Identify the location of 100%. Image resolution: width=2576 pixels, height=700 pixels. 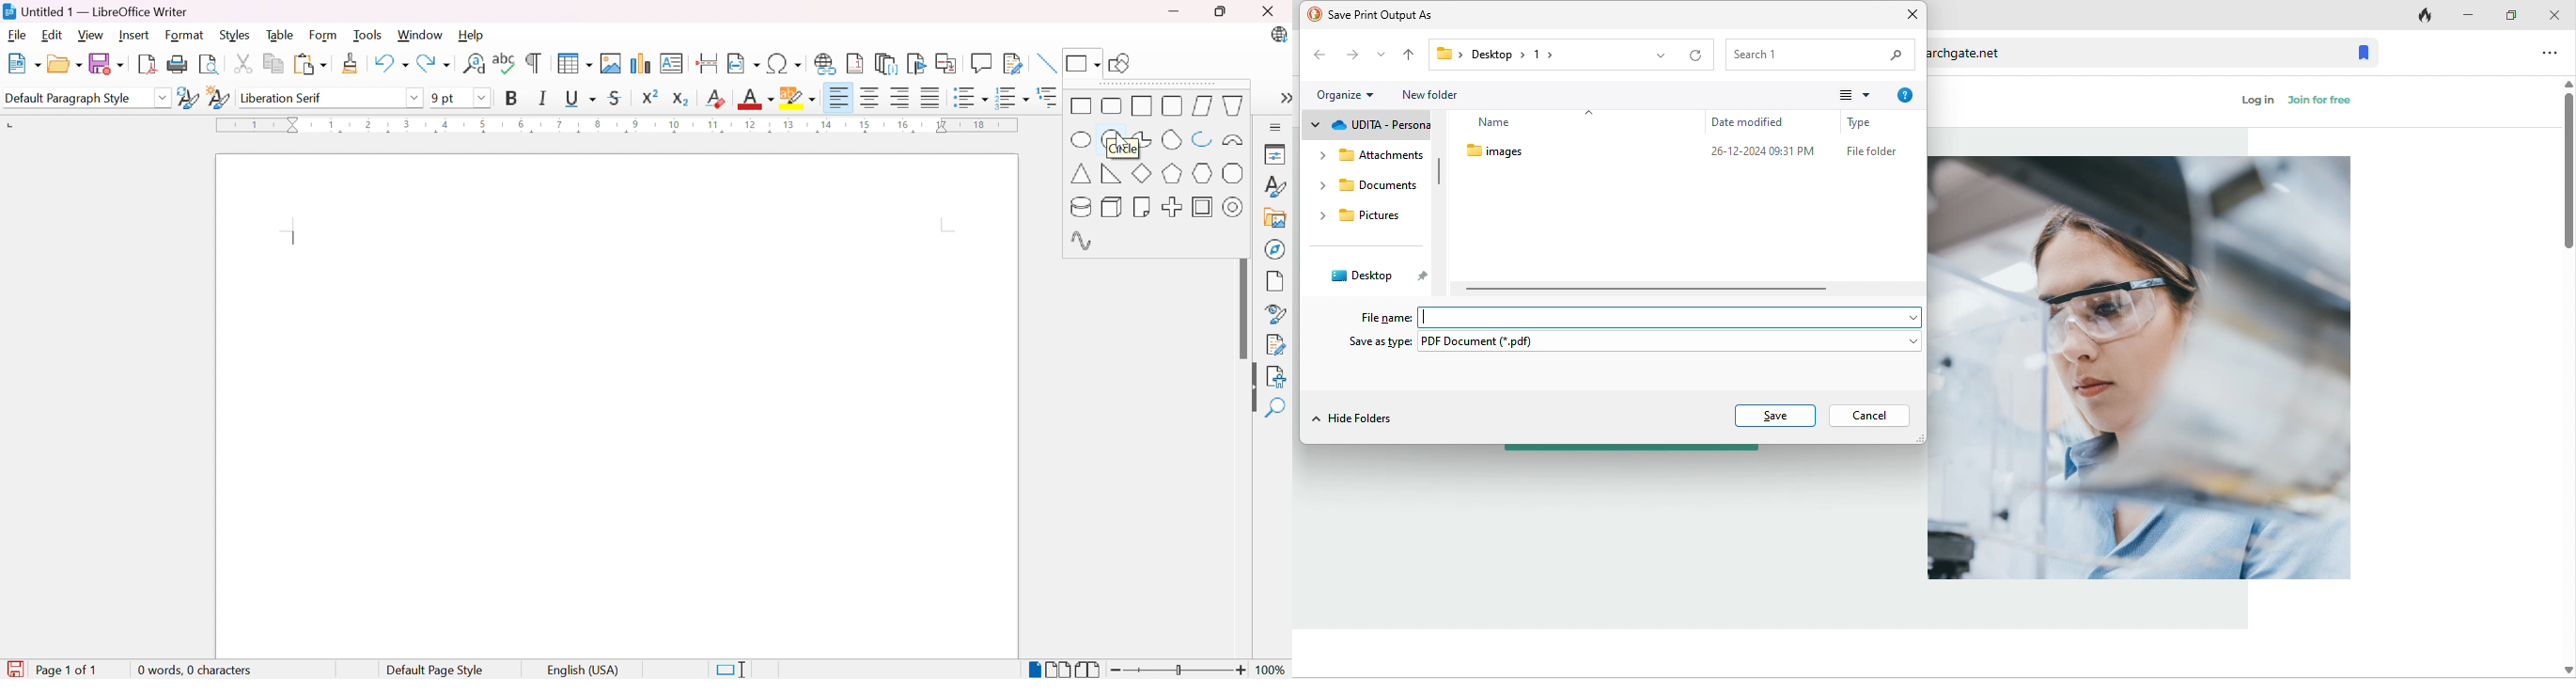
(1273, 671).